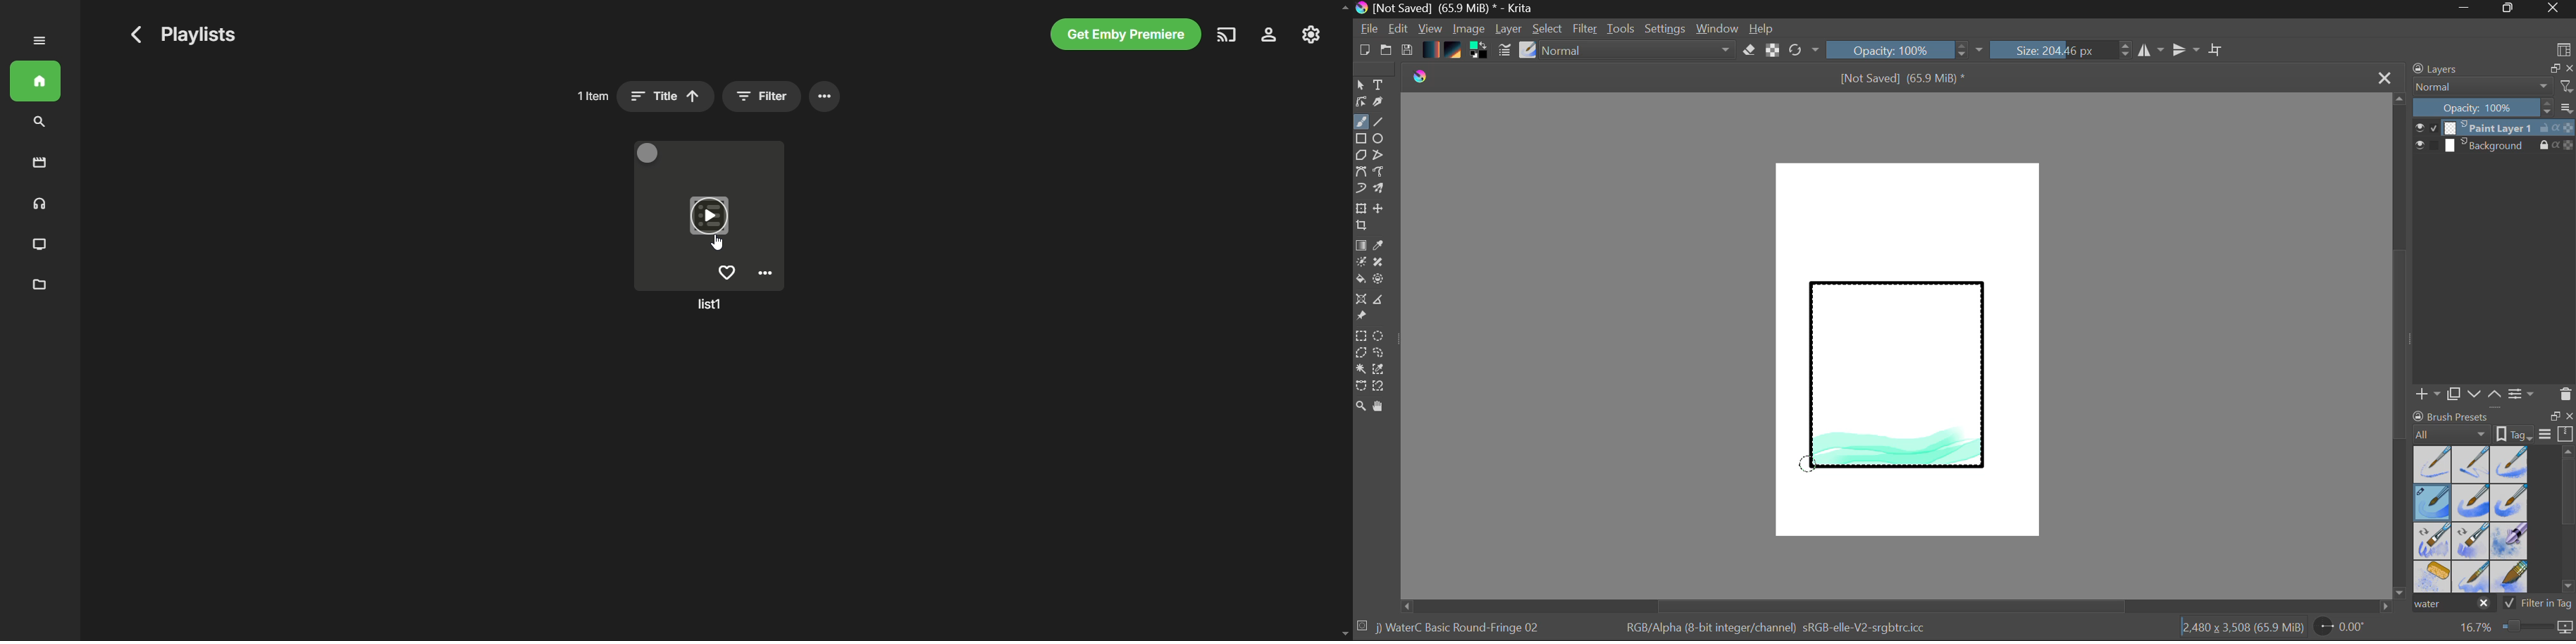 This screenshot has height=644, width=2576. What do you see at coordinates (1380, 301) in the screenshot?
I see `Measurements` at bounding box center [1380, 301].